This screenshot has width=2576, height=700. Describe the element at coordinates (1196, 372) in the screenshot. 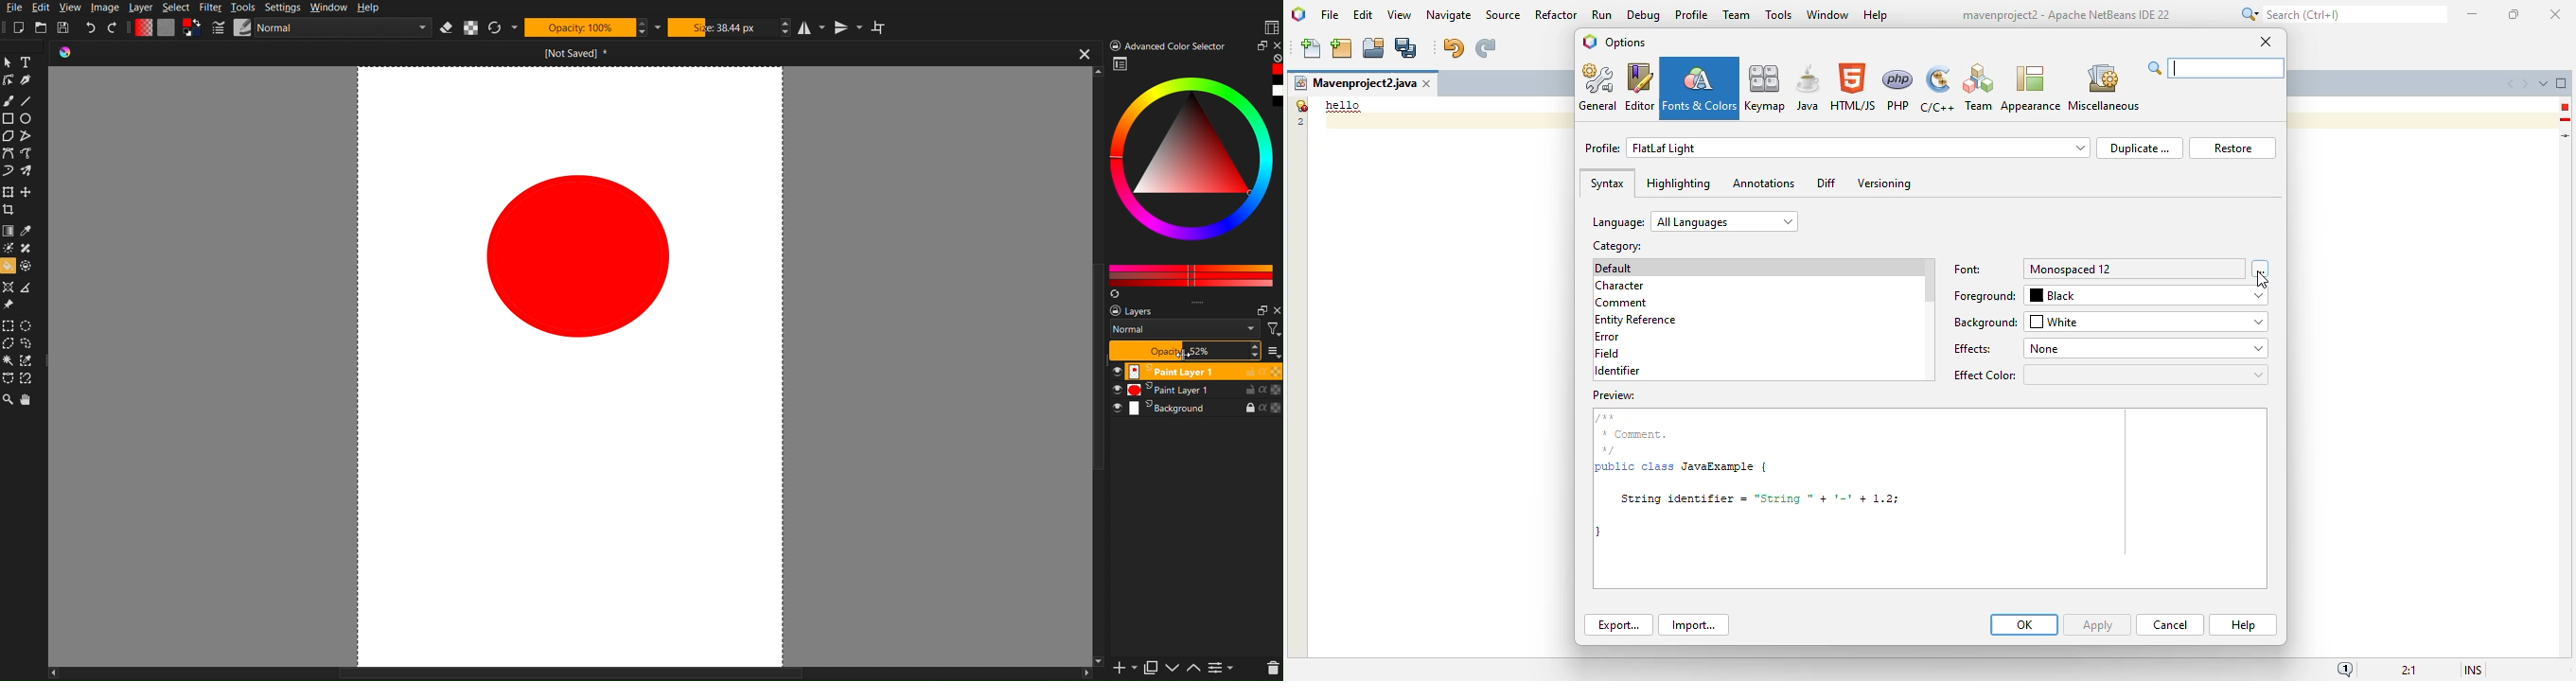

I see `Paint Layer 1` at that location.